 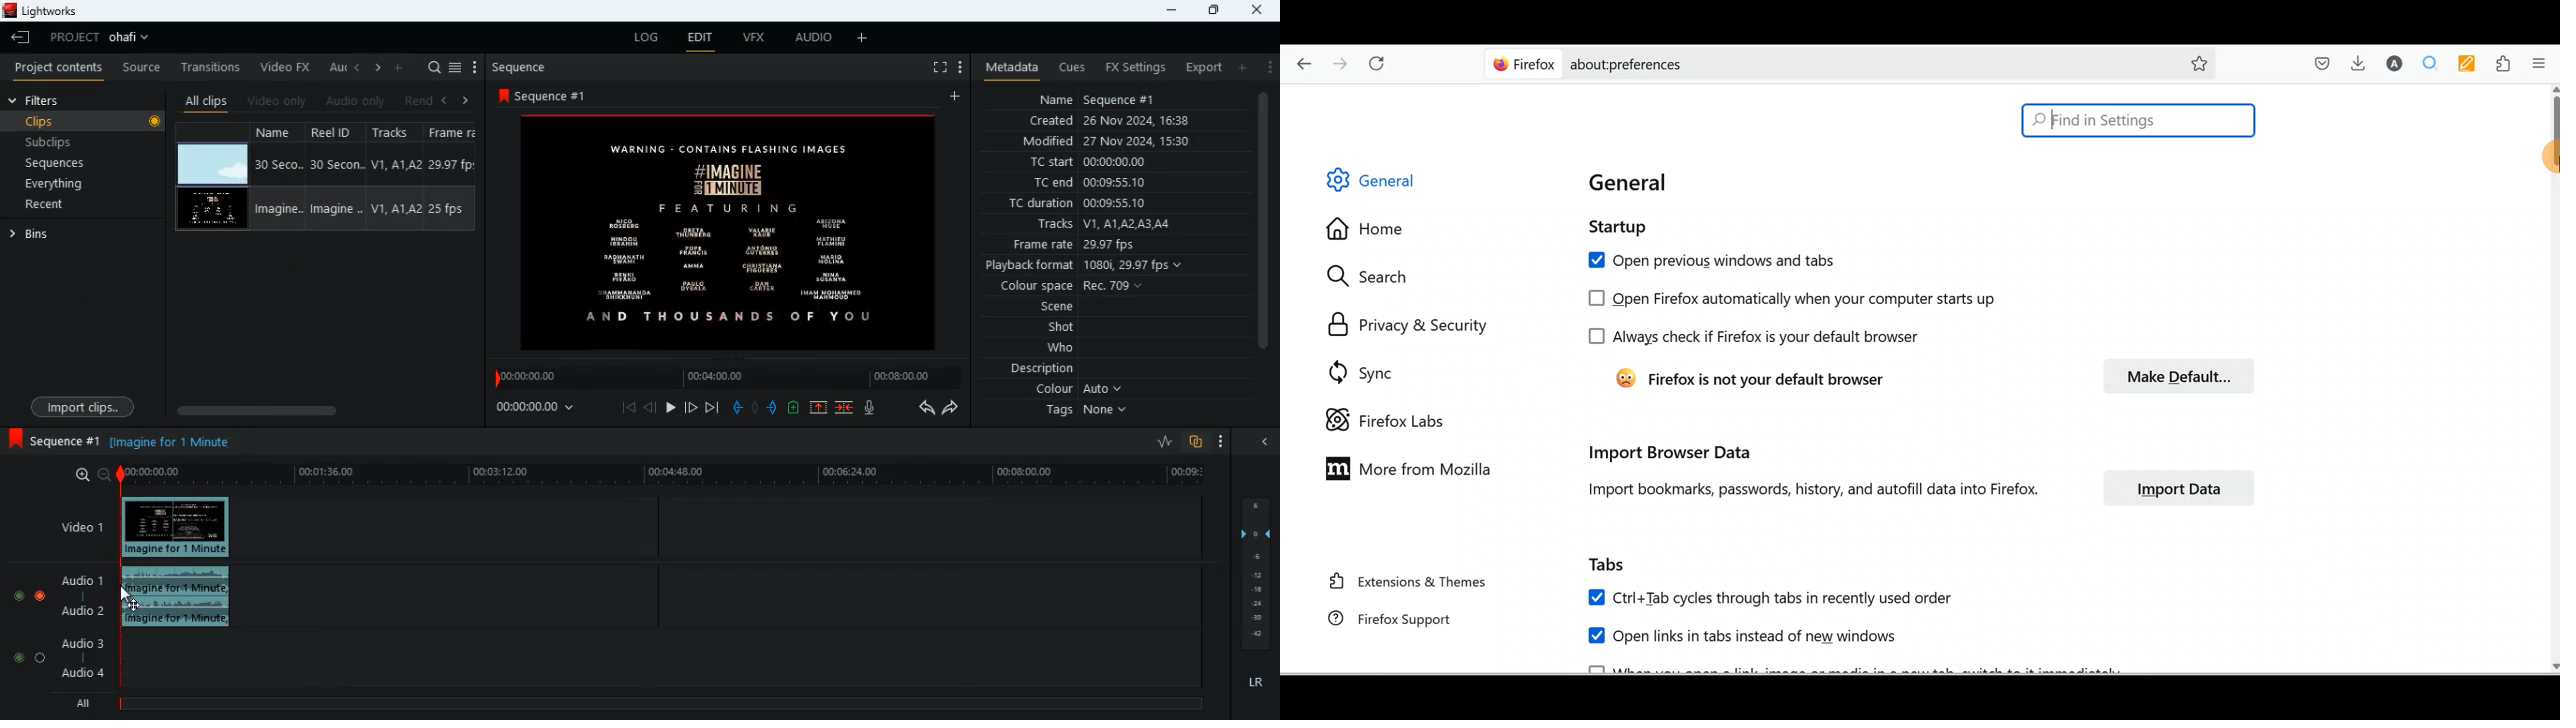 I want to click on tc duration, so click(x=1091, y=203).